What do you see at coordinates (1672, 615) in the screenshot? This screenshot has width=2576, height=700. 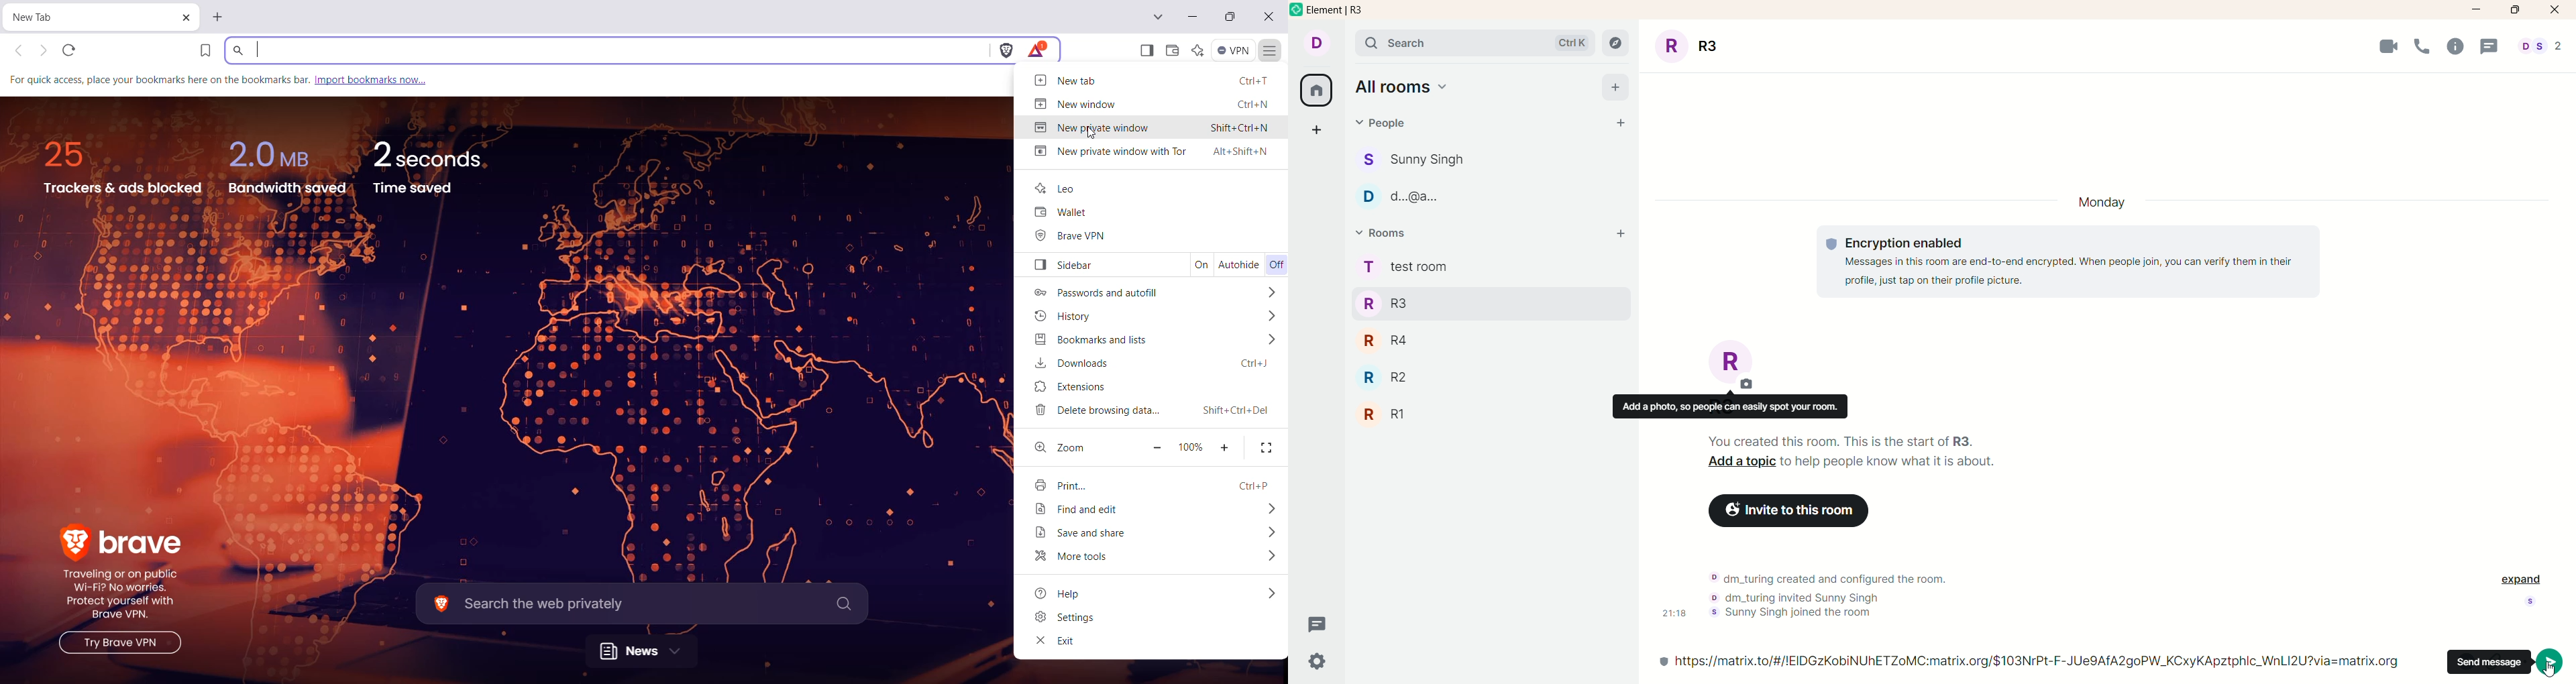 I see `ime` at bounding box center [1672, 615].